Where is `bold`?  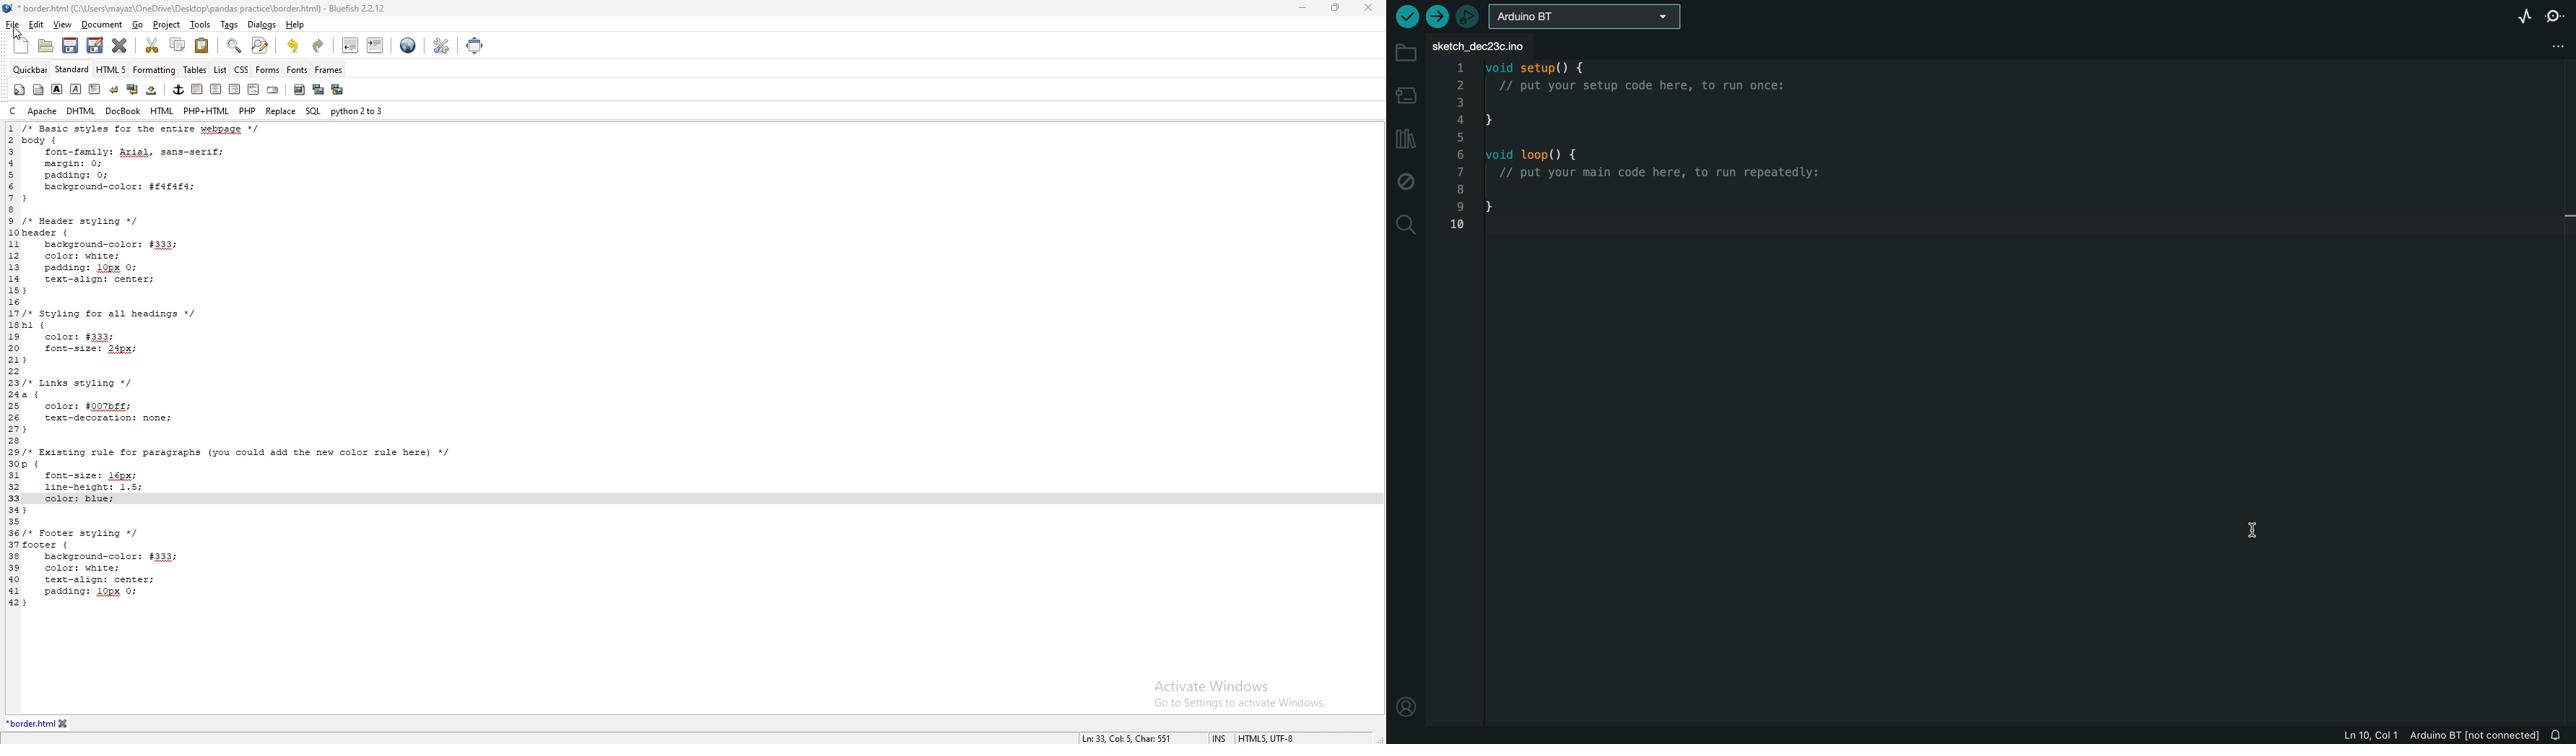
bold is located at coordinates (56, 89).